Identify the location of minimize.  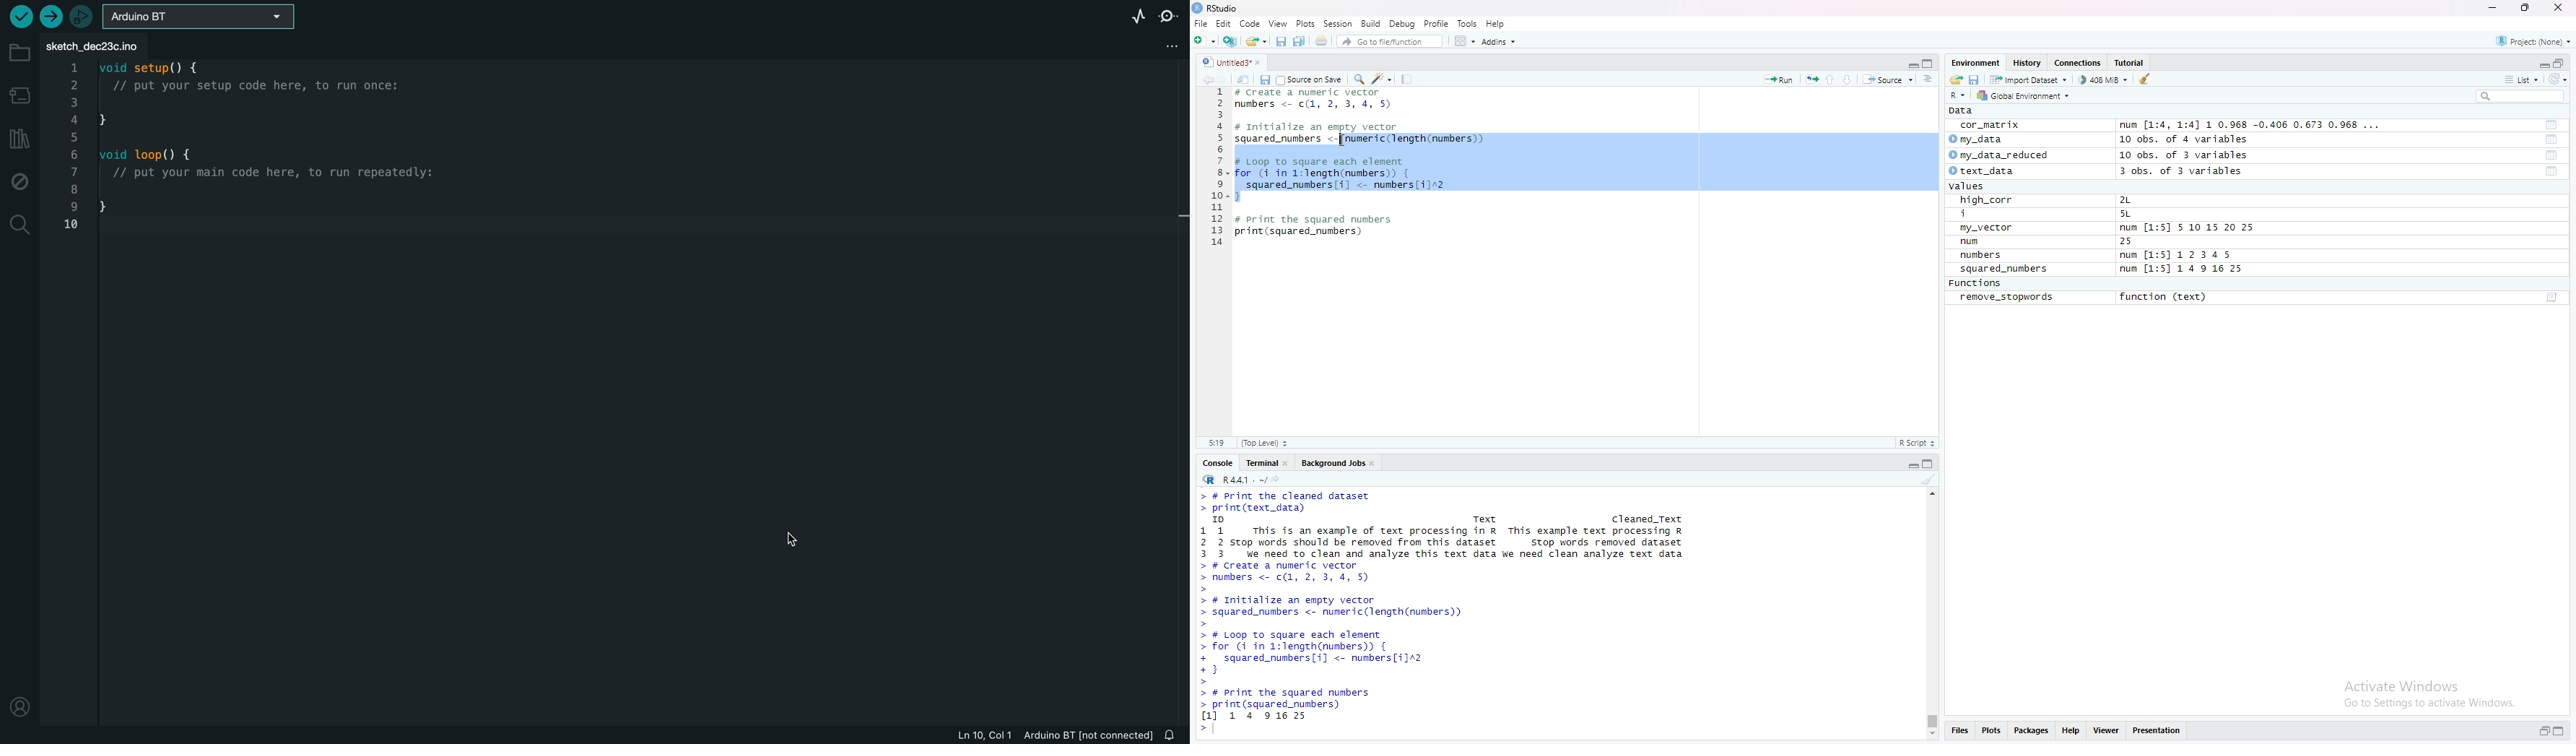
(2492, 8).